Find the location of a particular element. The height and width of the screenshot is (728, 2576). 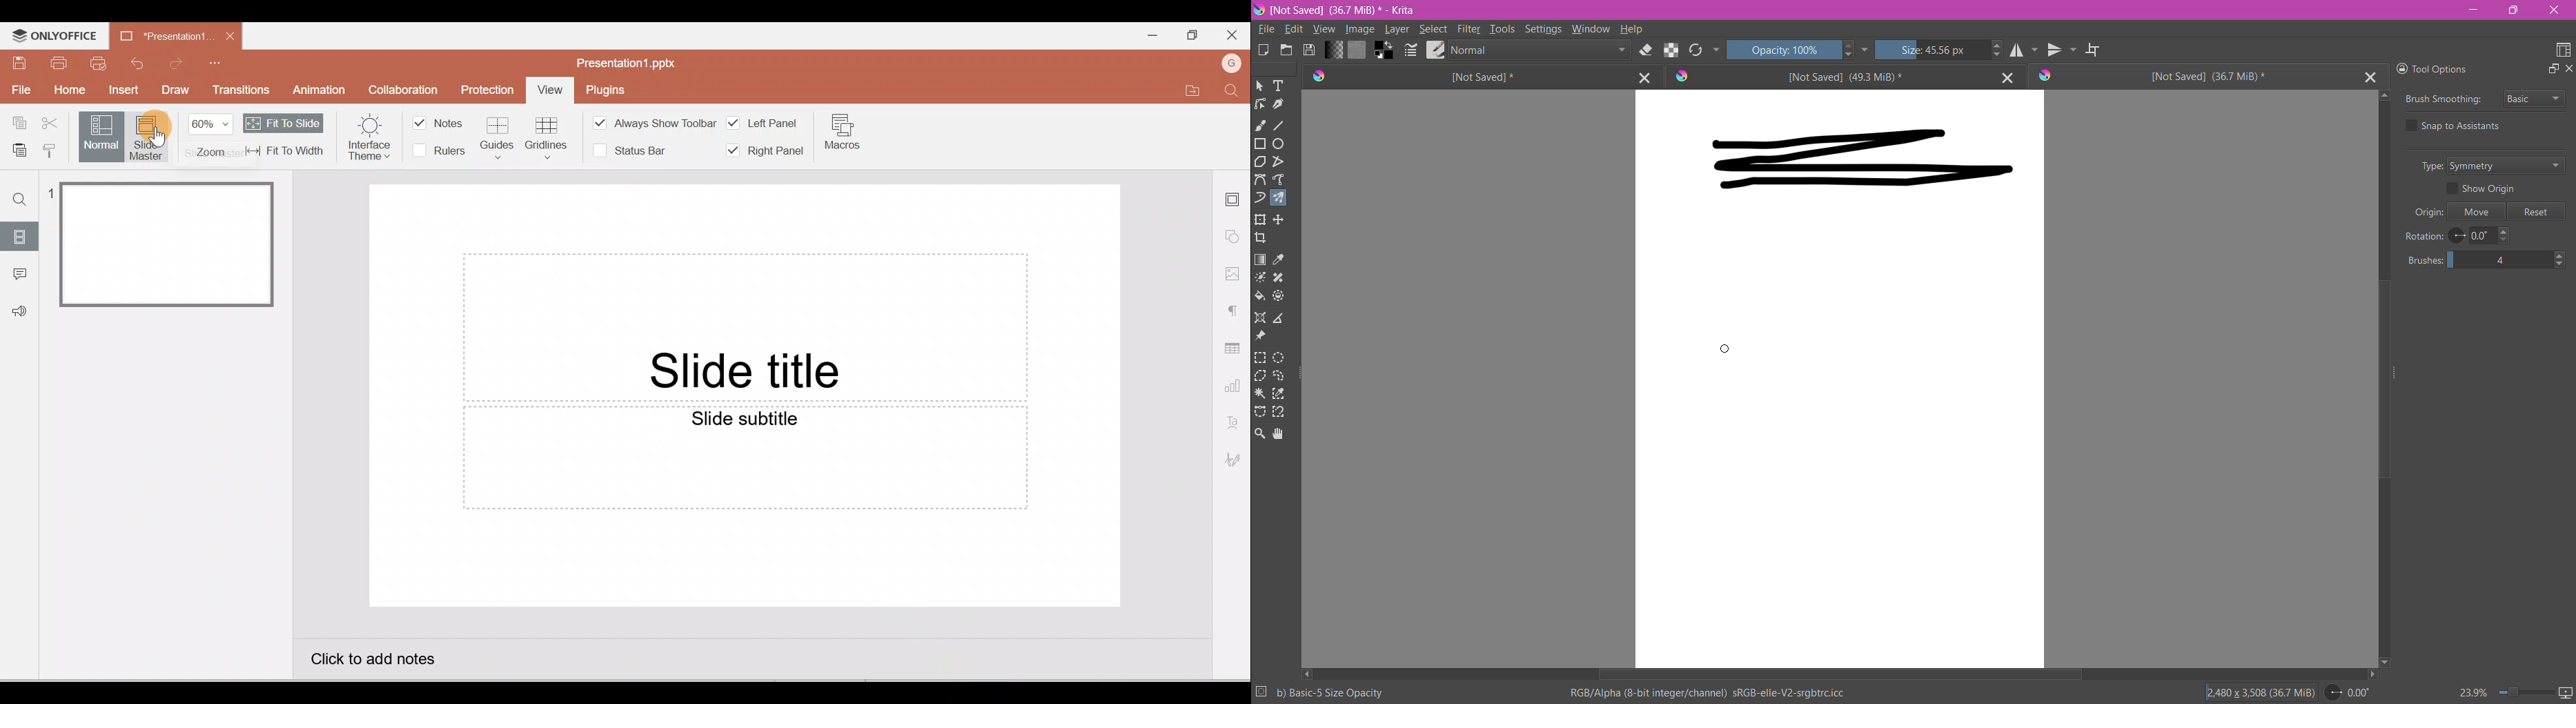

Fit to slide is located at coordinates (284, 123).